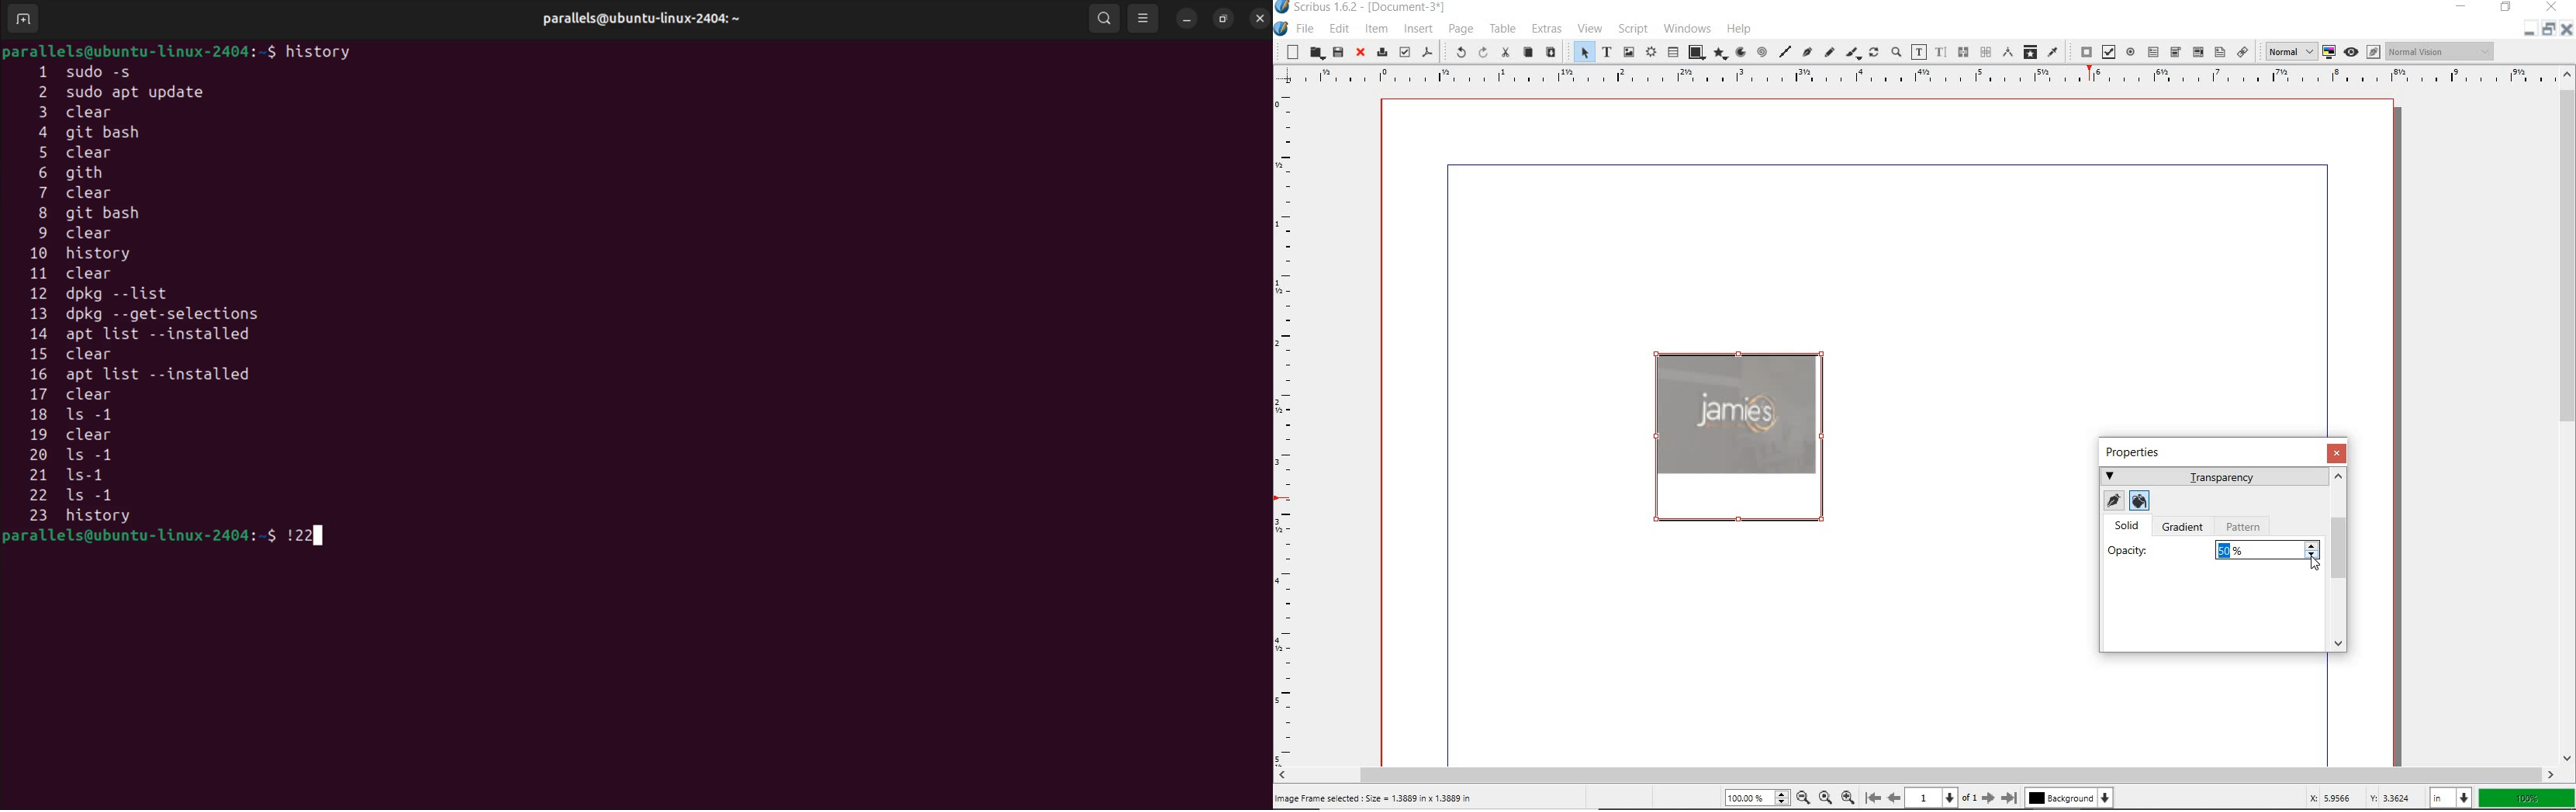 The image size is (2576, 812). I want to click on RULER, so click(1910, 76).